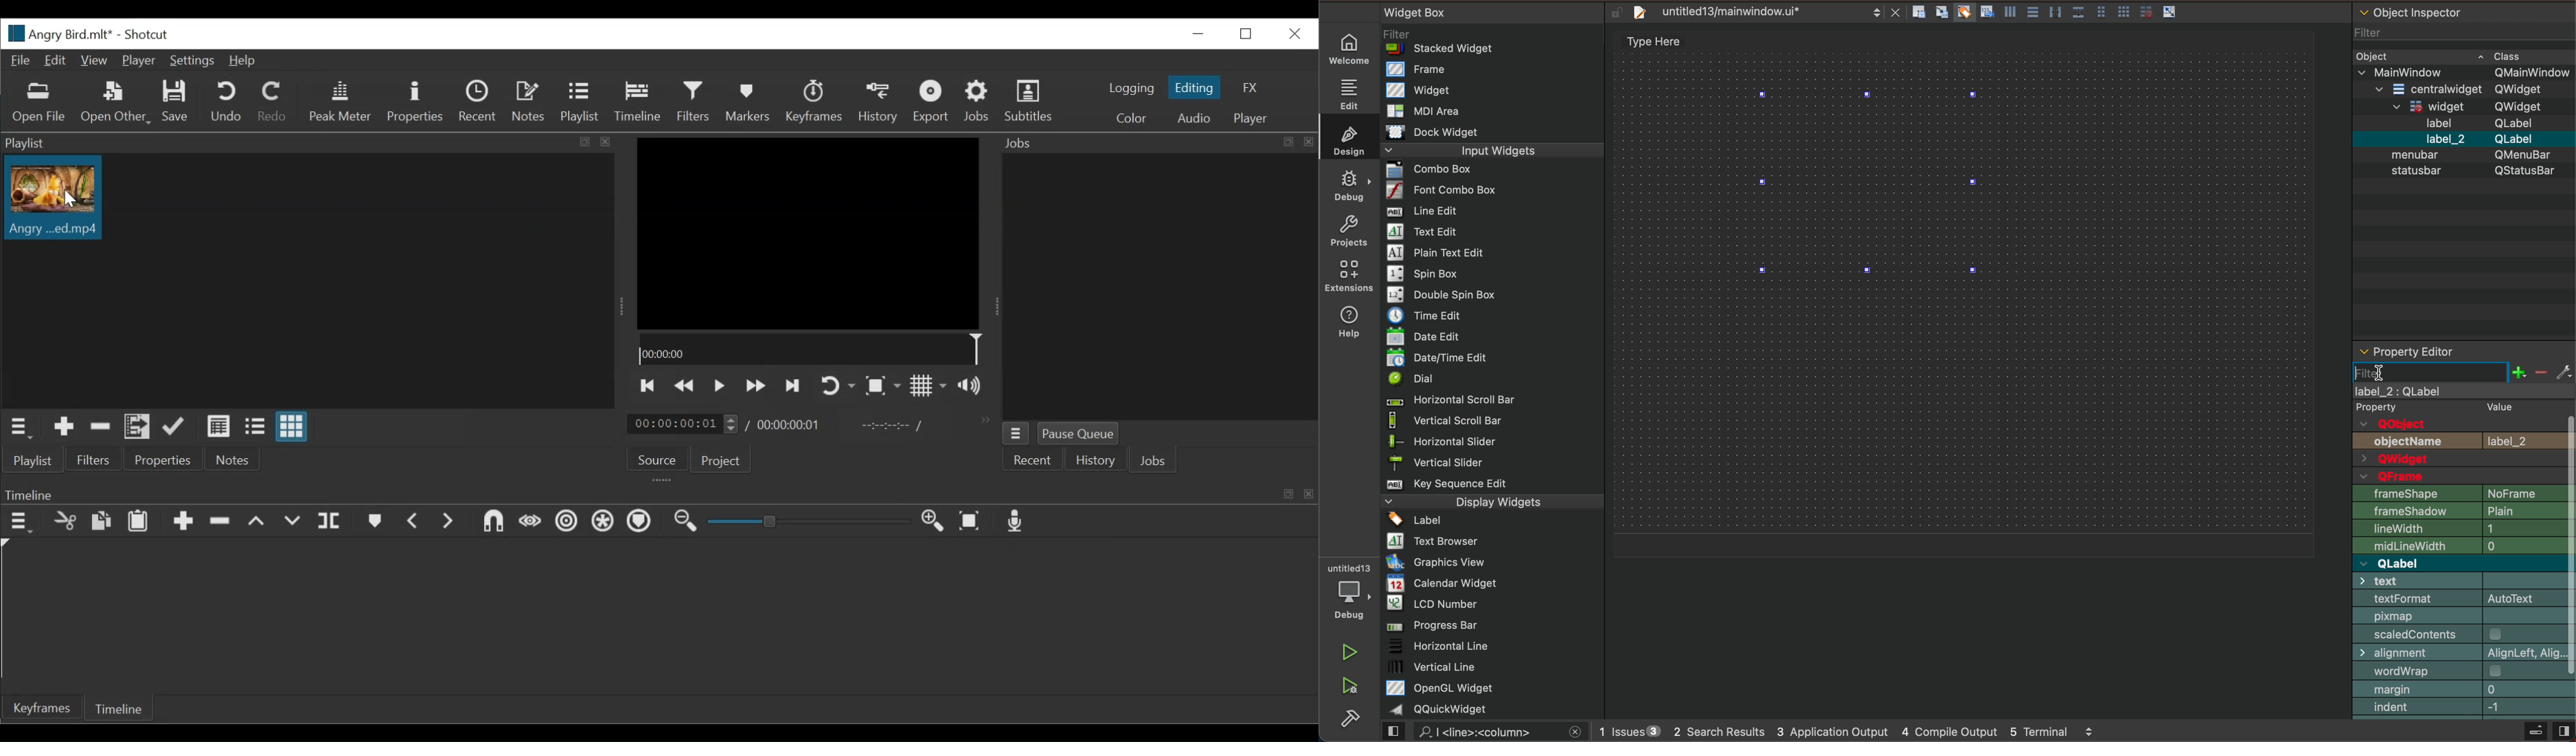  I want to click on Lift, so click(258, 521).